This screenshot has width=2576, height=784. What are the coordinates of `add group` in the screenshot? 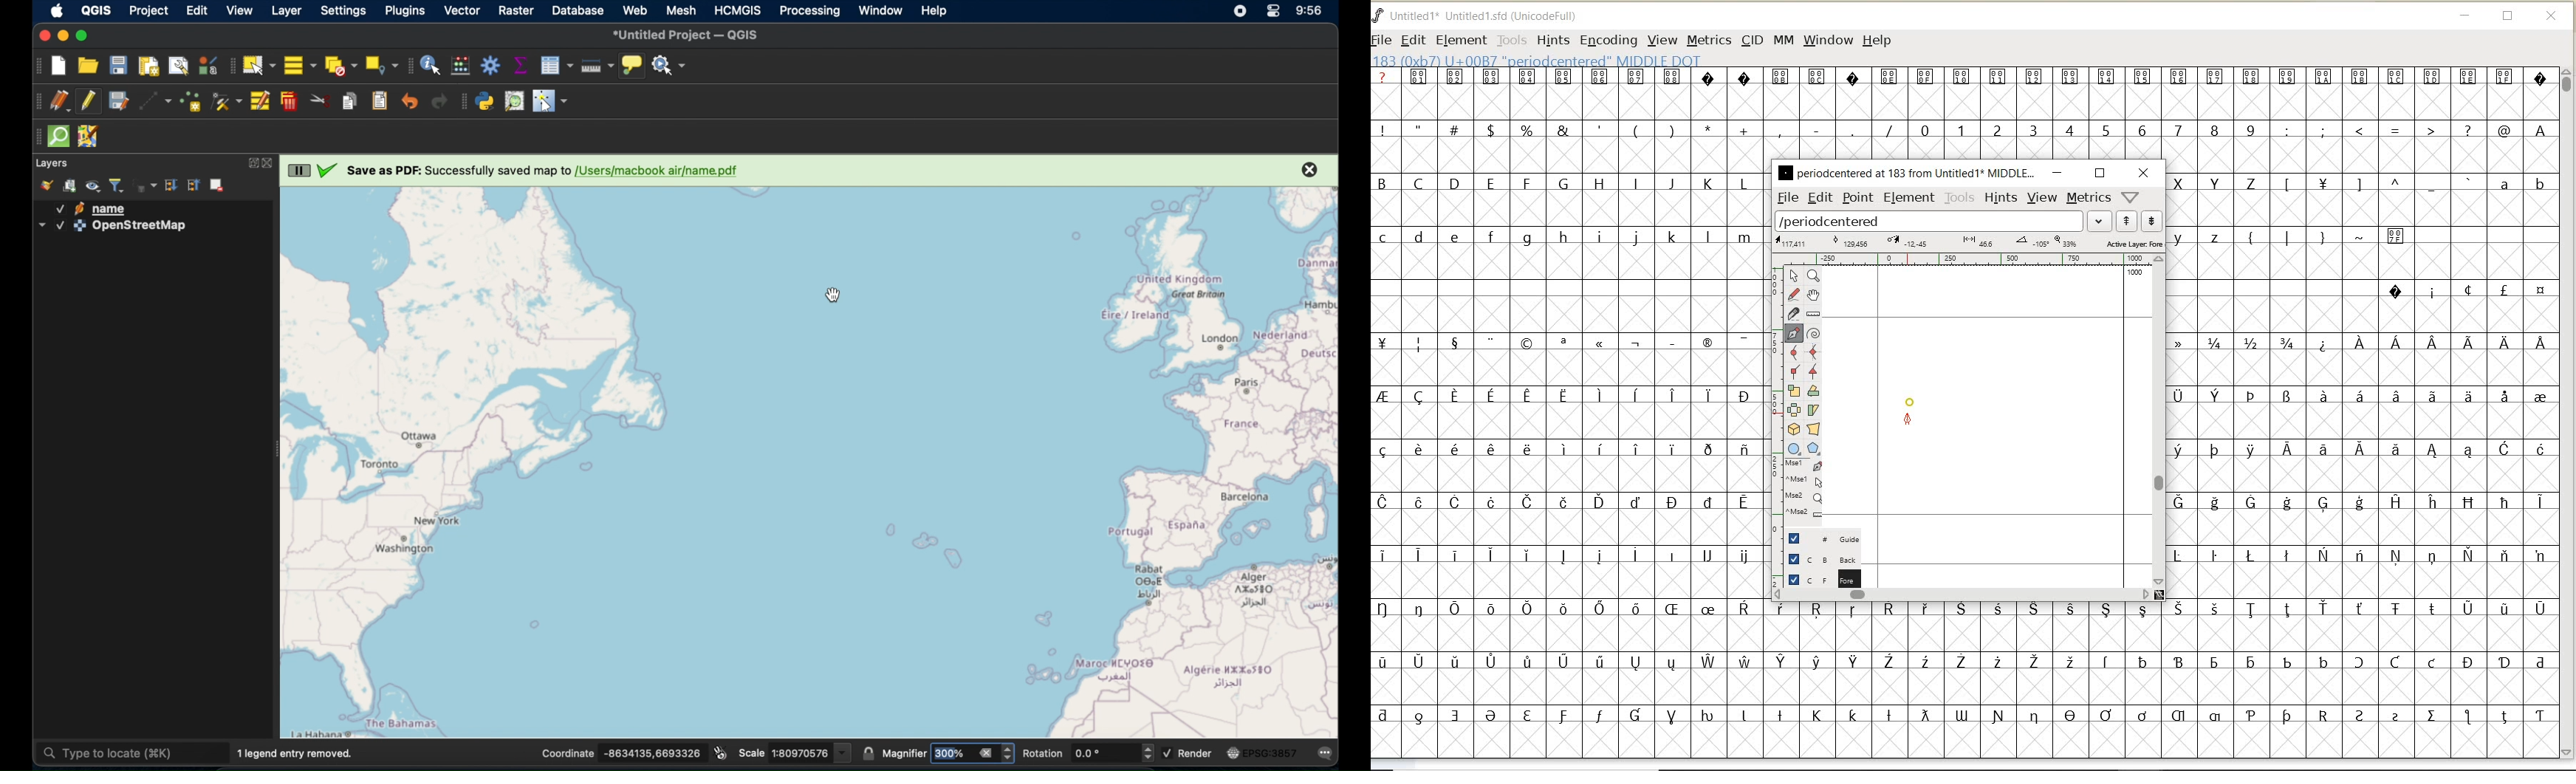 It's located at (72, 186).